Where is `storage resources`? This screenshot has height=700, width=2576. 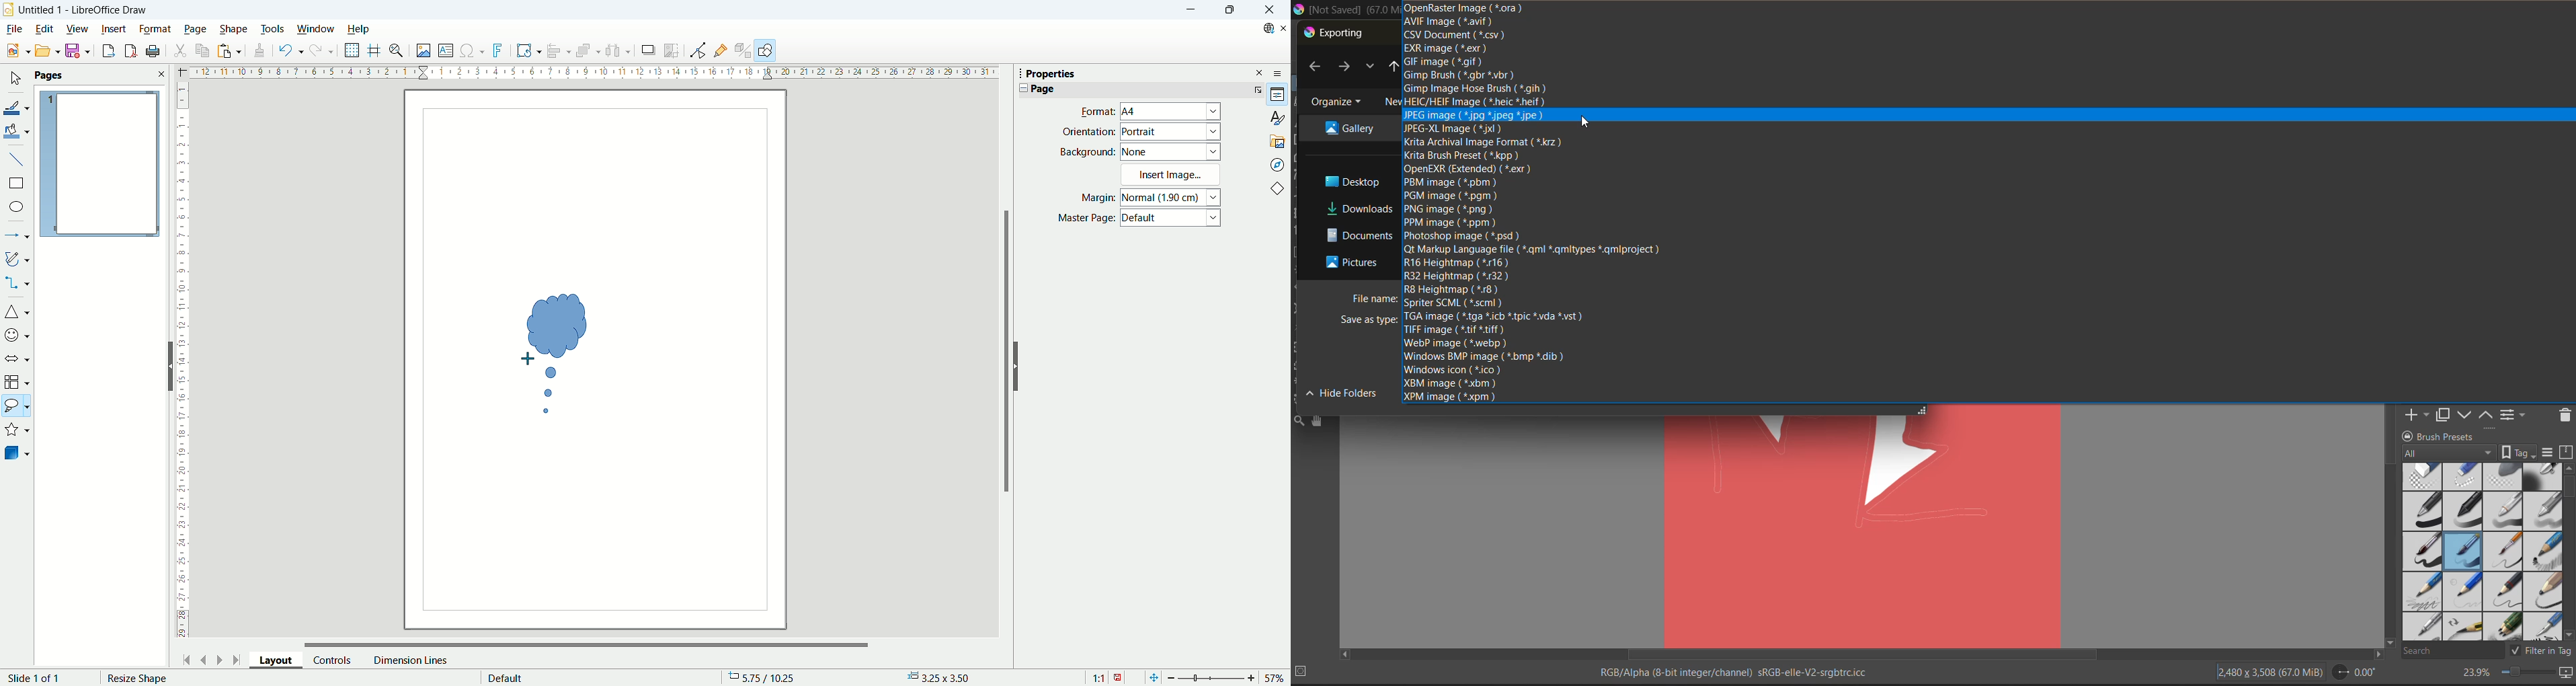 storage resources is located at coordinates (2568, 453).